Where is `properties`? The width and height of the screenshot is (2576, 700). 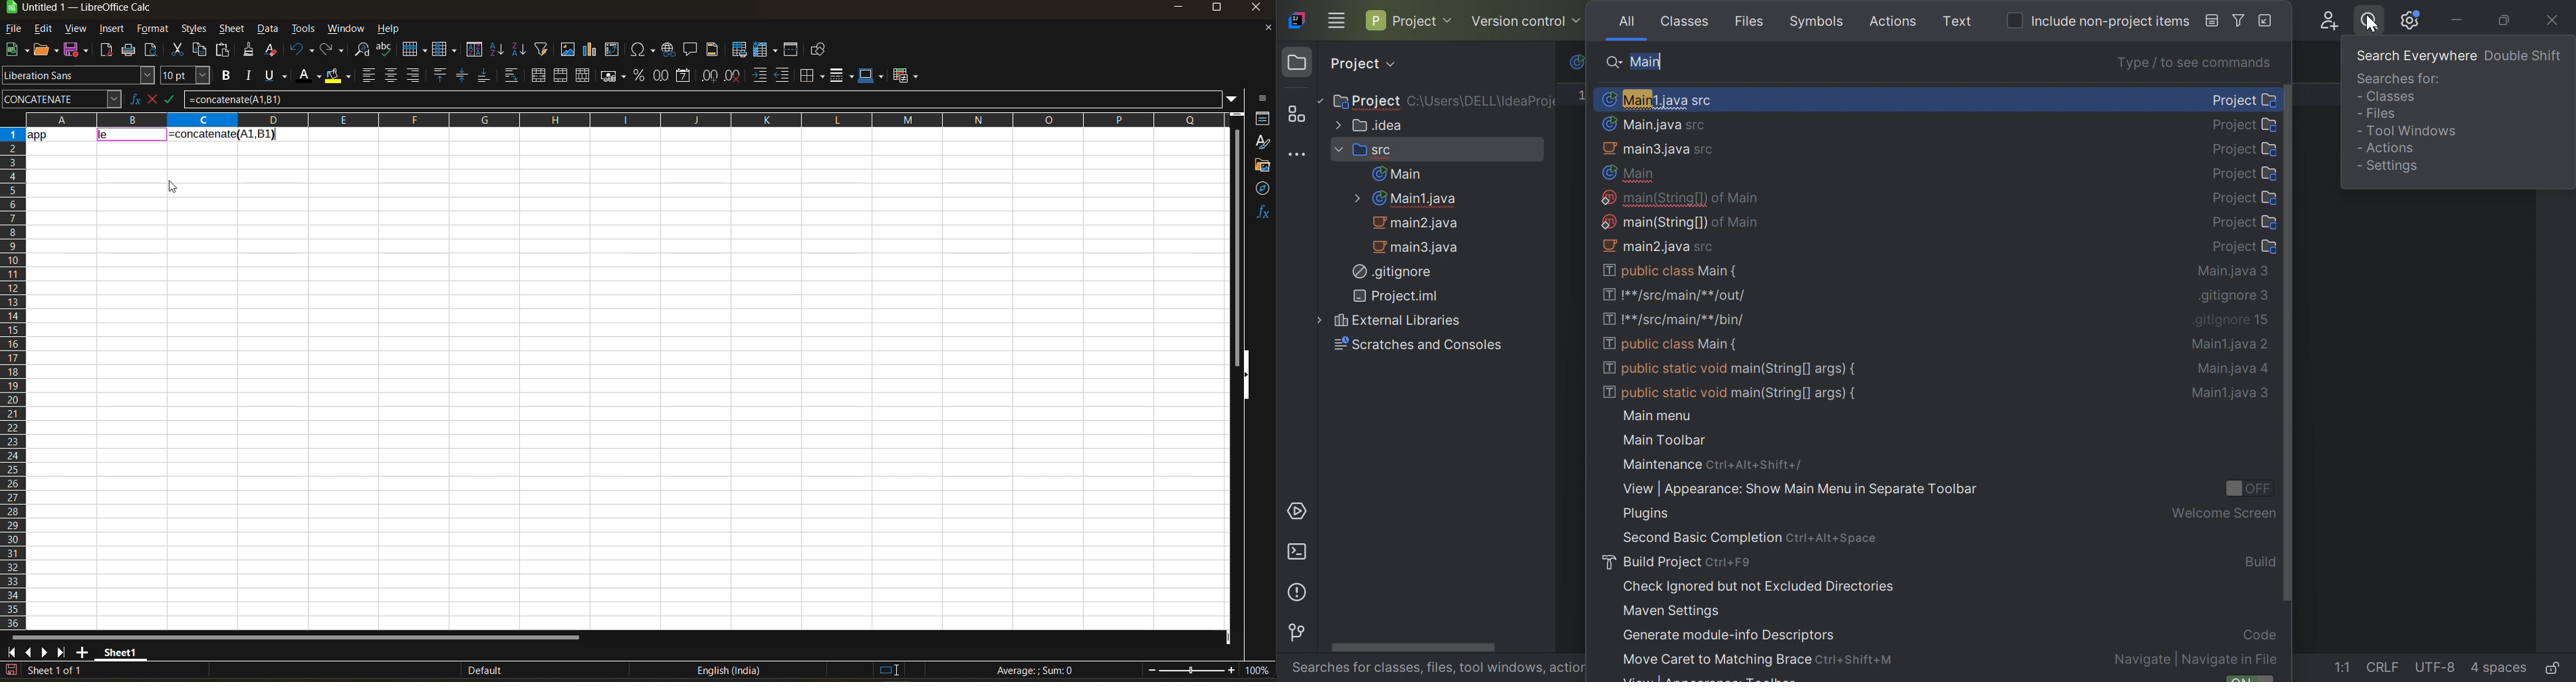 properties is located at coordinates (1263, 118).